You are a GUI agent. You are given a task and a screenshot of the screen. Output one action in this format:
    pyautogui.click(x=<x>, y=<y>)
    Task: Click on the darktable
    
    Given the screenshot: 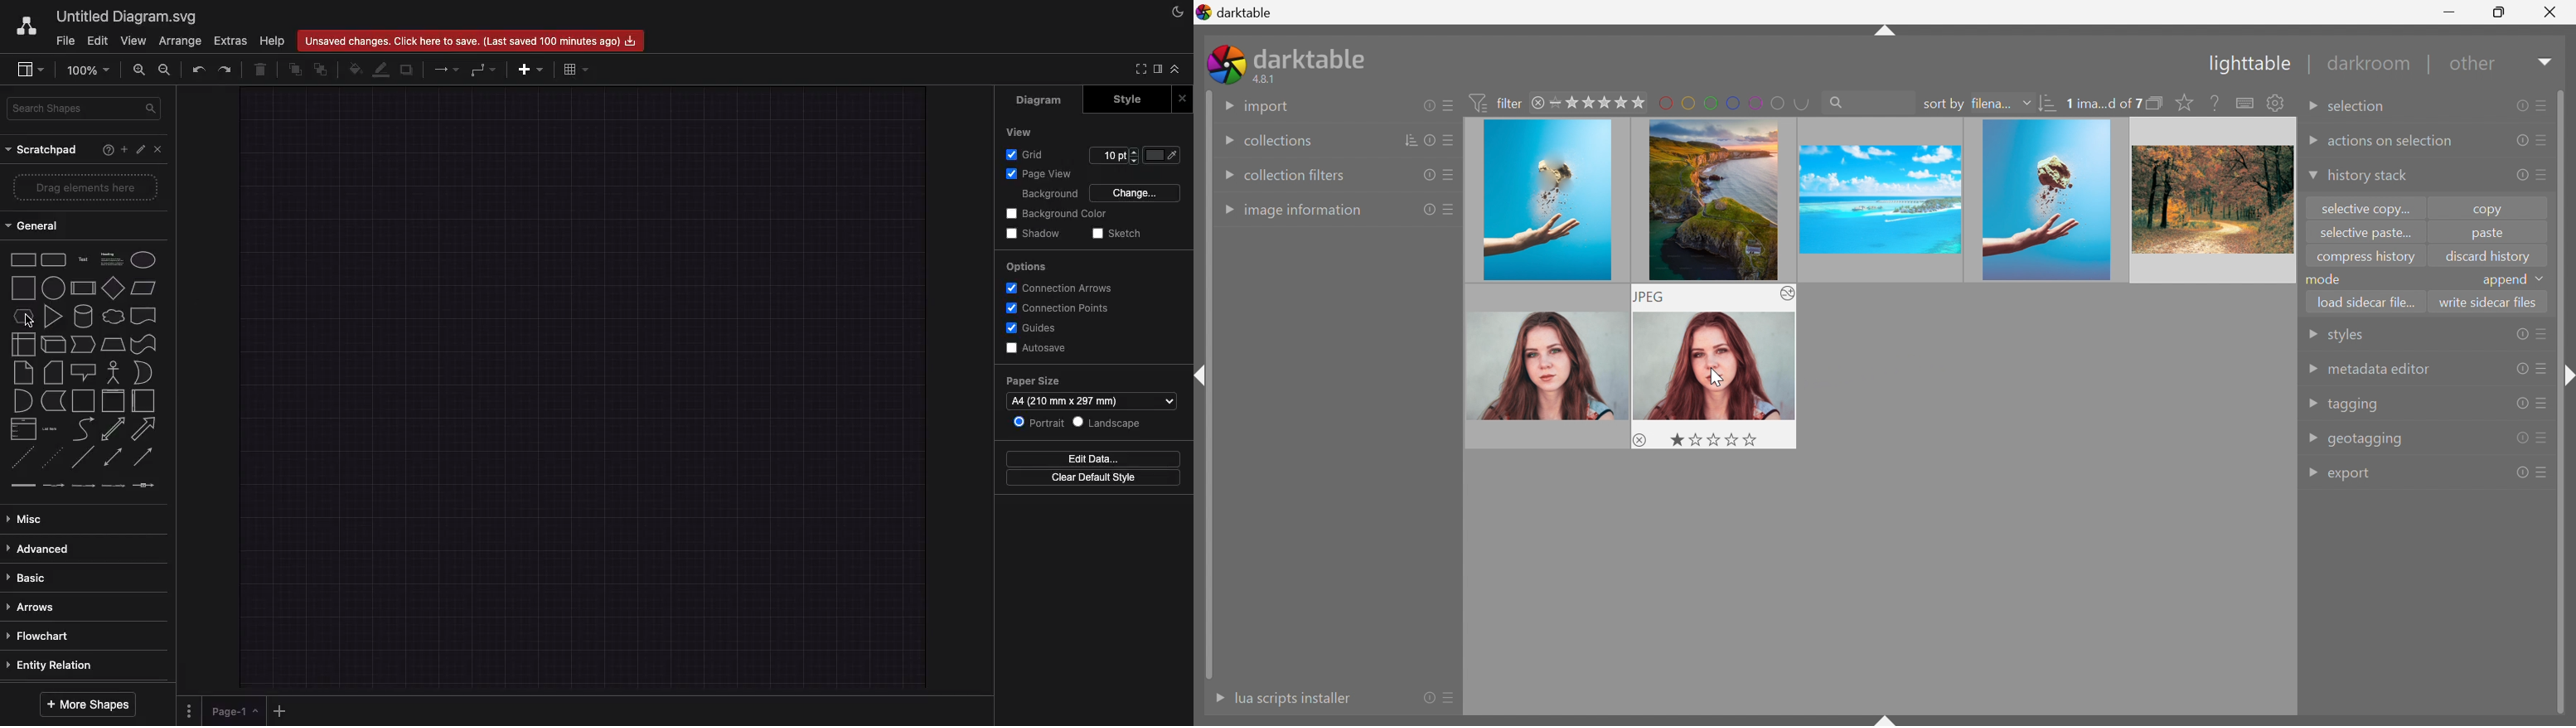 What is the action you would take?
    pyautogui.click(x=1313, y=56)
    